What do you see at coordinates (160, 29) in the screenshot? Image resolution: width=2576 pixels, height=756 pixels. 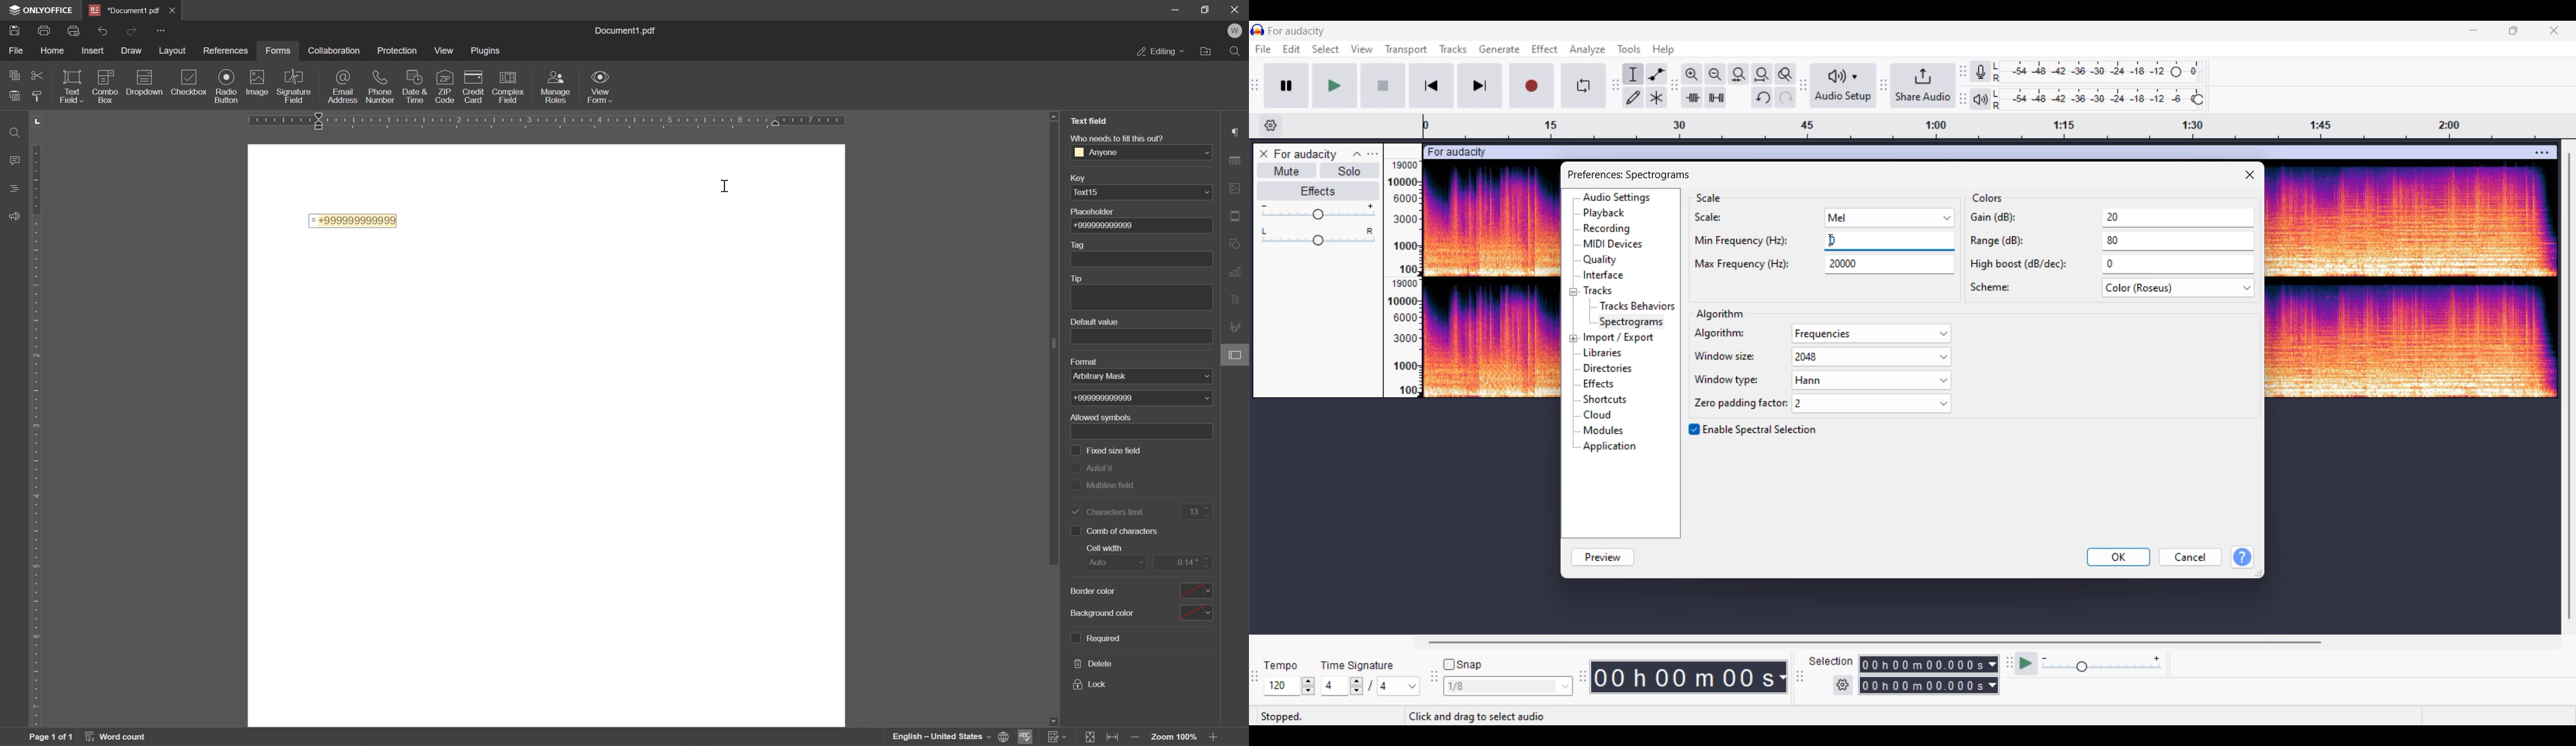 I see `customize quick access toolbar` at bounding box center [160, 29].